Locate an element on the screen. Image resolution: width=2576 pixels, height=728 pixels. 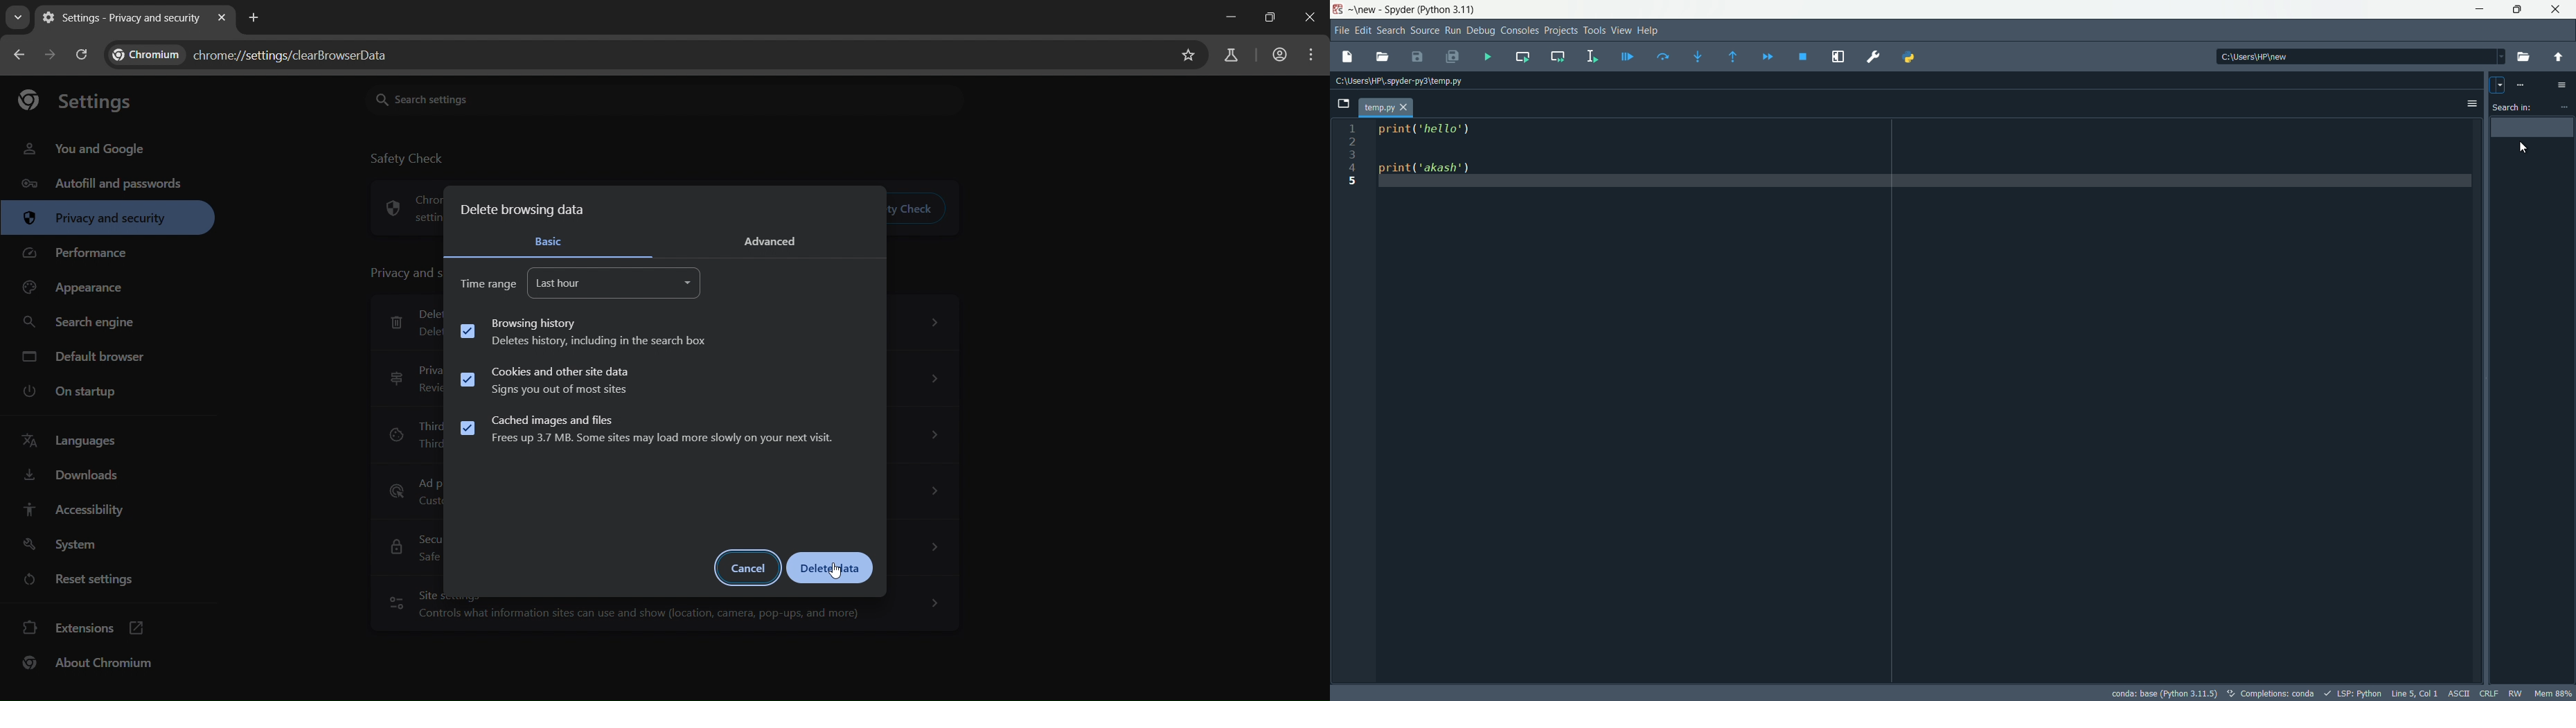
browse directory is located at coordinates (2523, 57).